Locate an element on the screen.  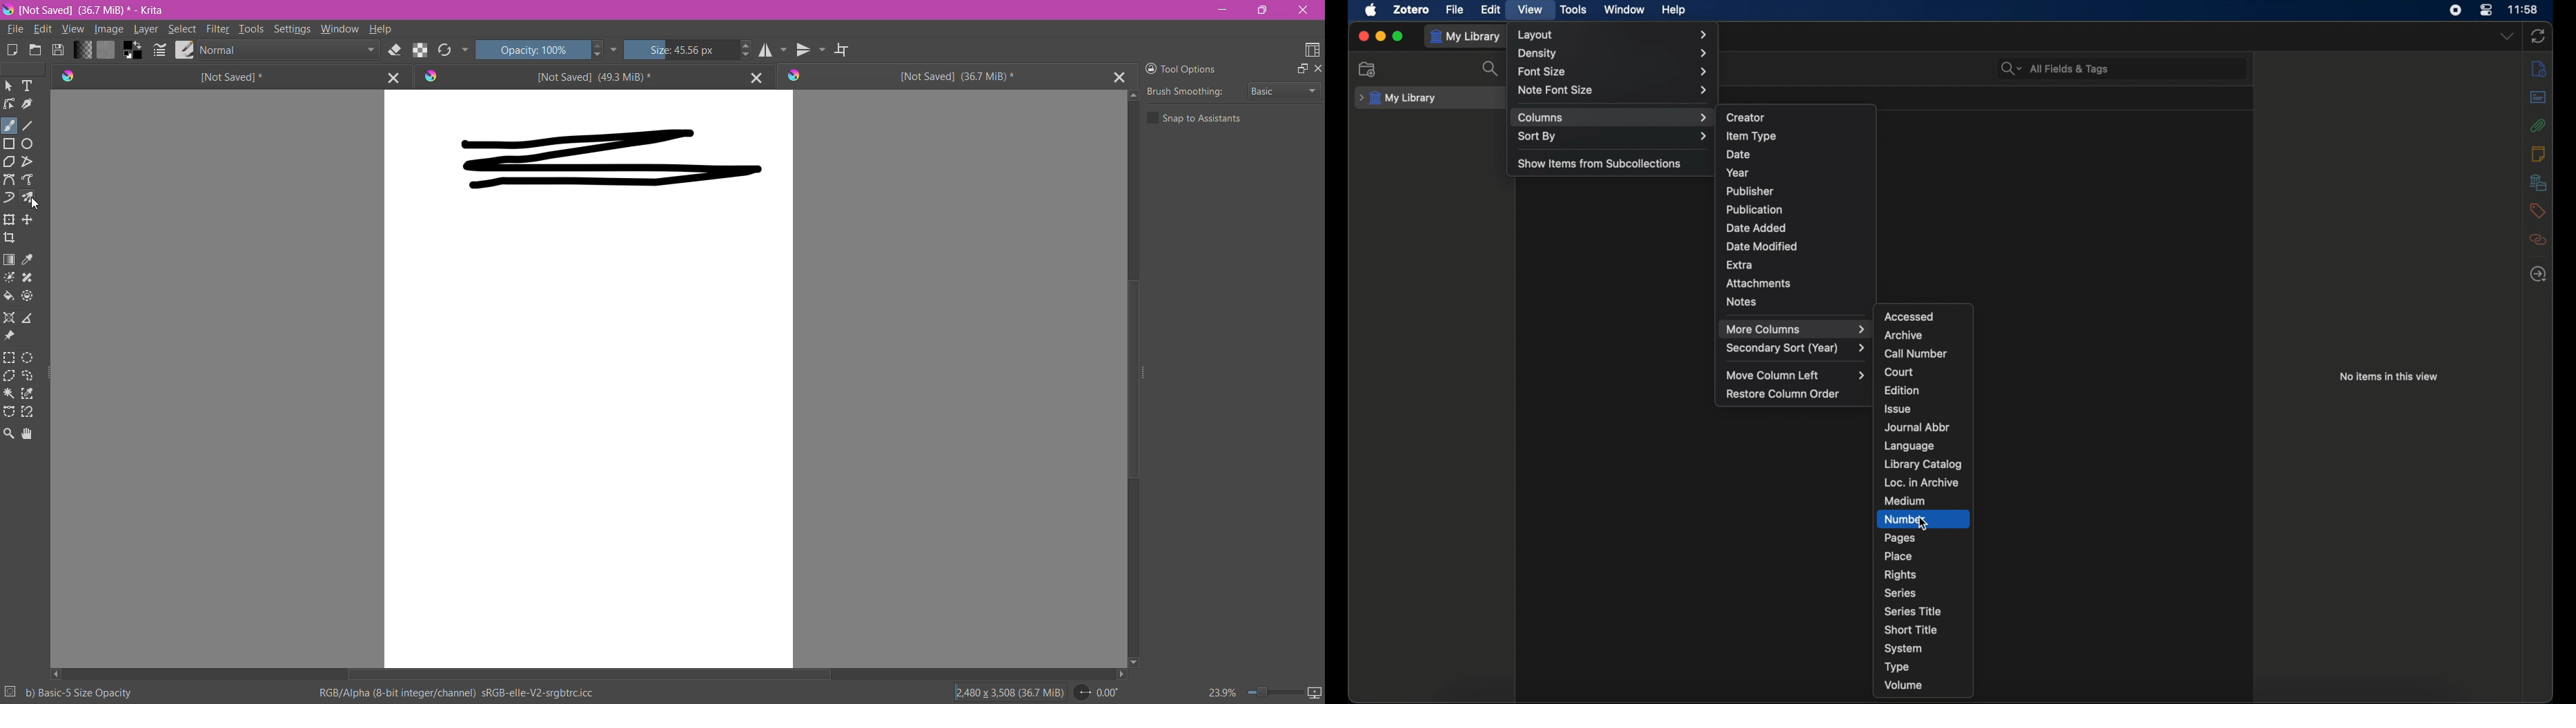
 is located at coordinates (38, 204).